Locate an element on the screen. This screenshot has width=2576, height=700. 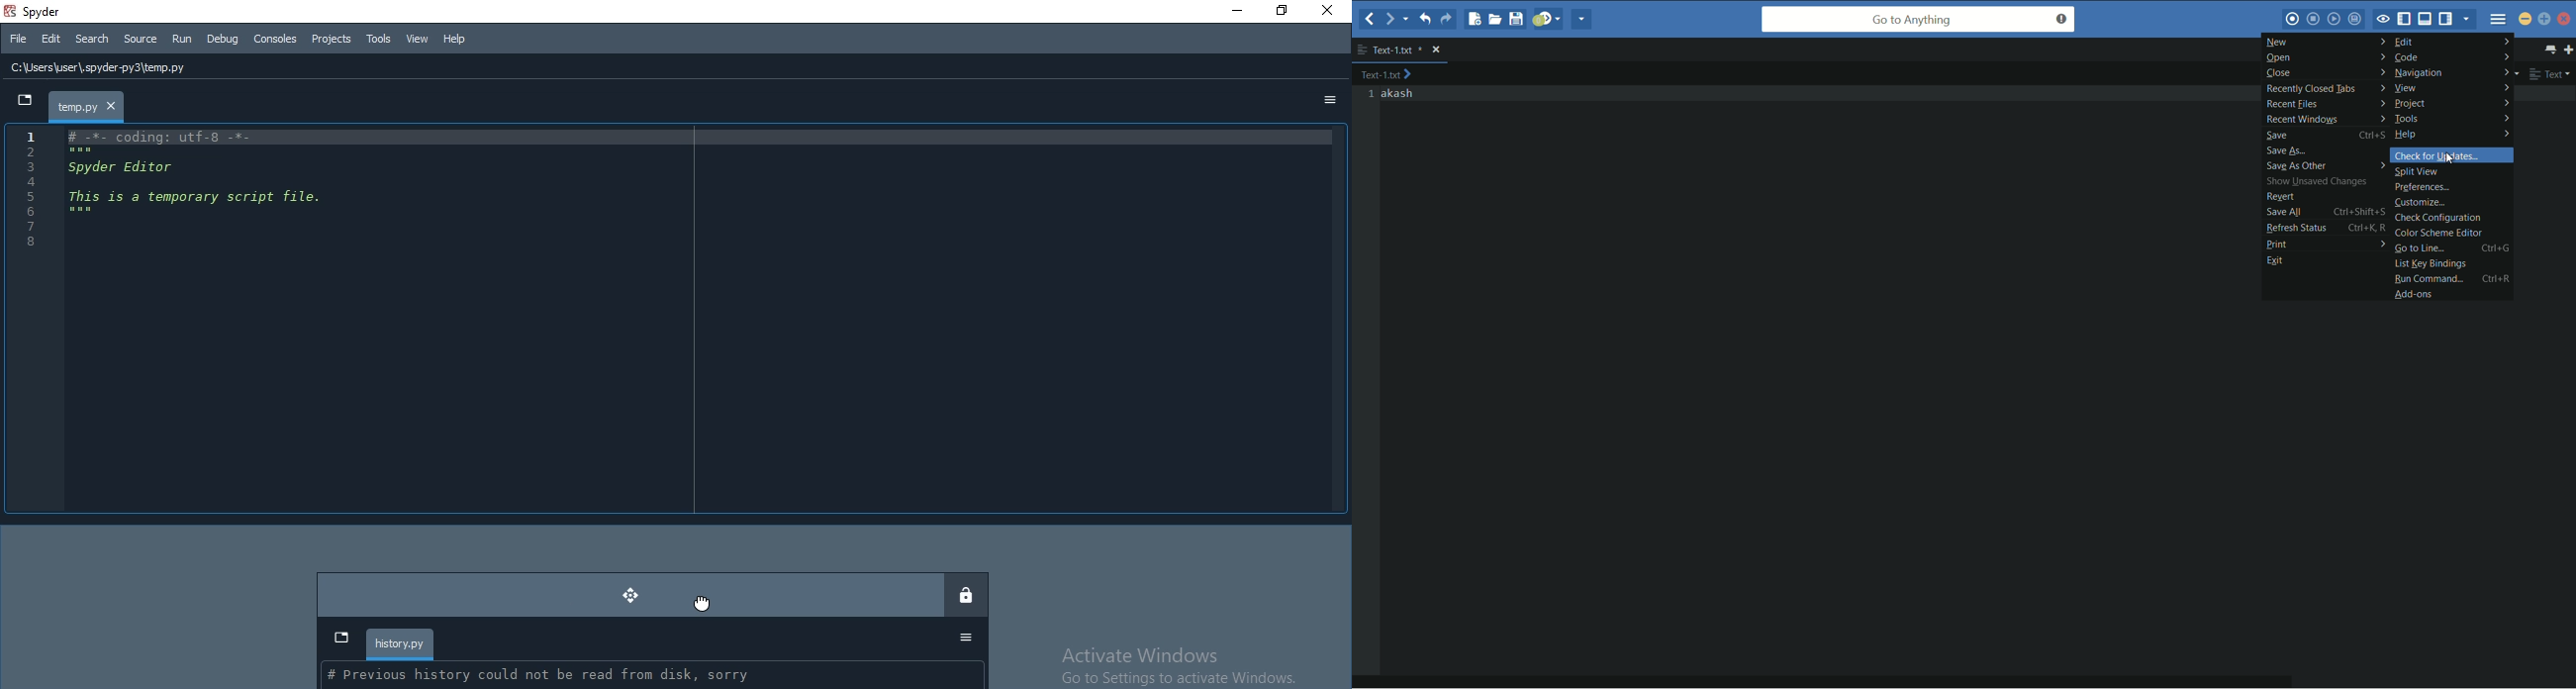
list key bindings is located at coordinates (2452, 263).